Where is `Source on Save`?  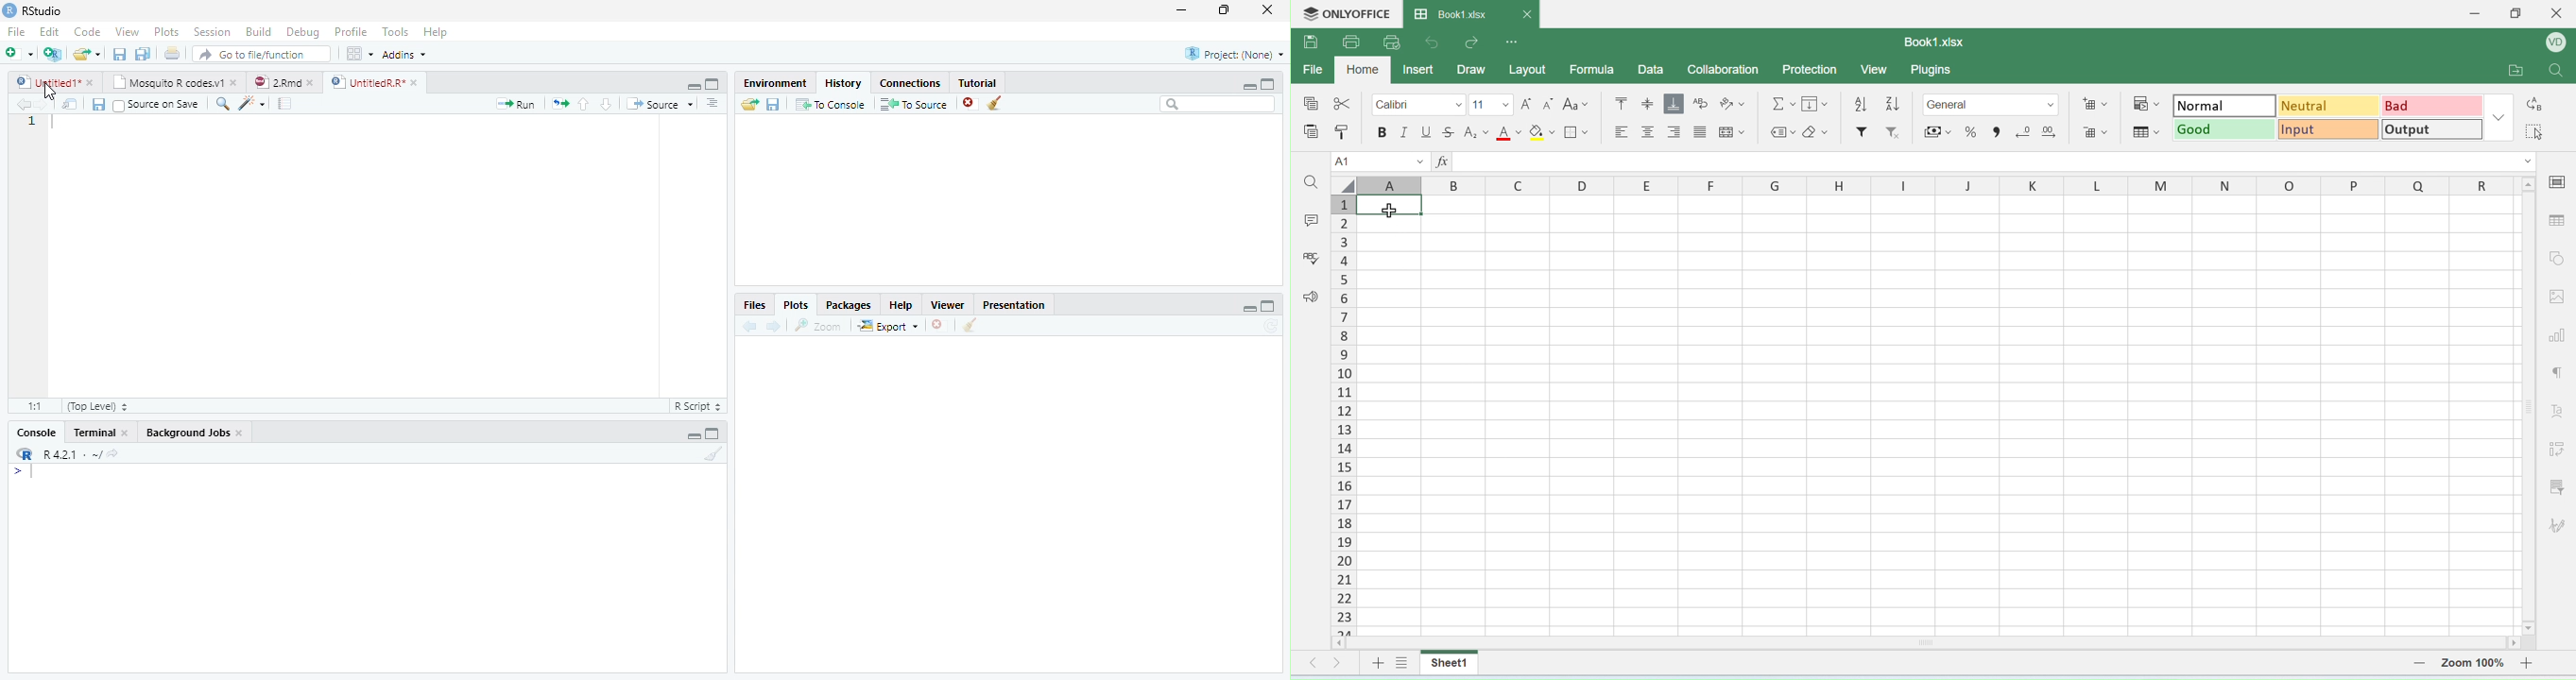
Source on Save is located at coordinates (154, 105).